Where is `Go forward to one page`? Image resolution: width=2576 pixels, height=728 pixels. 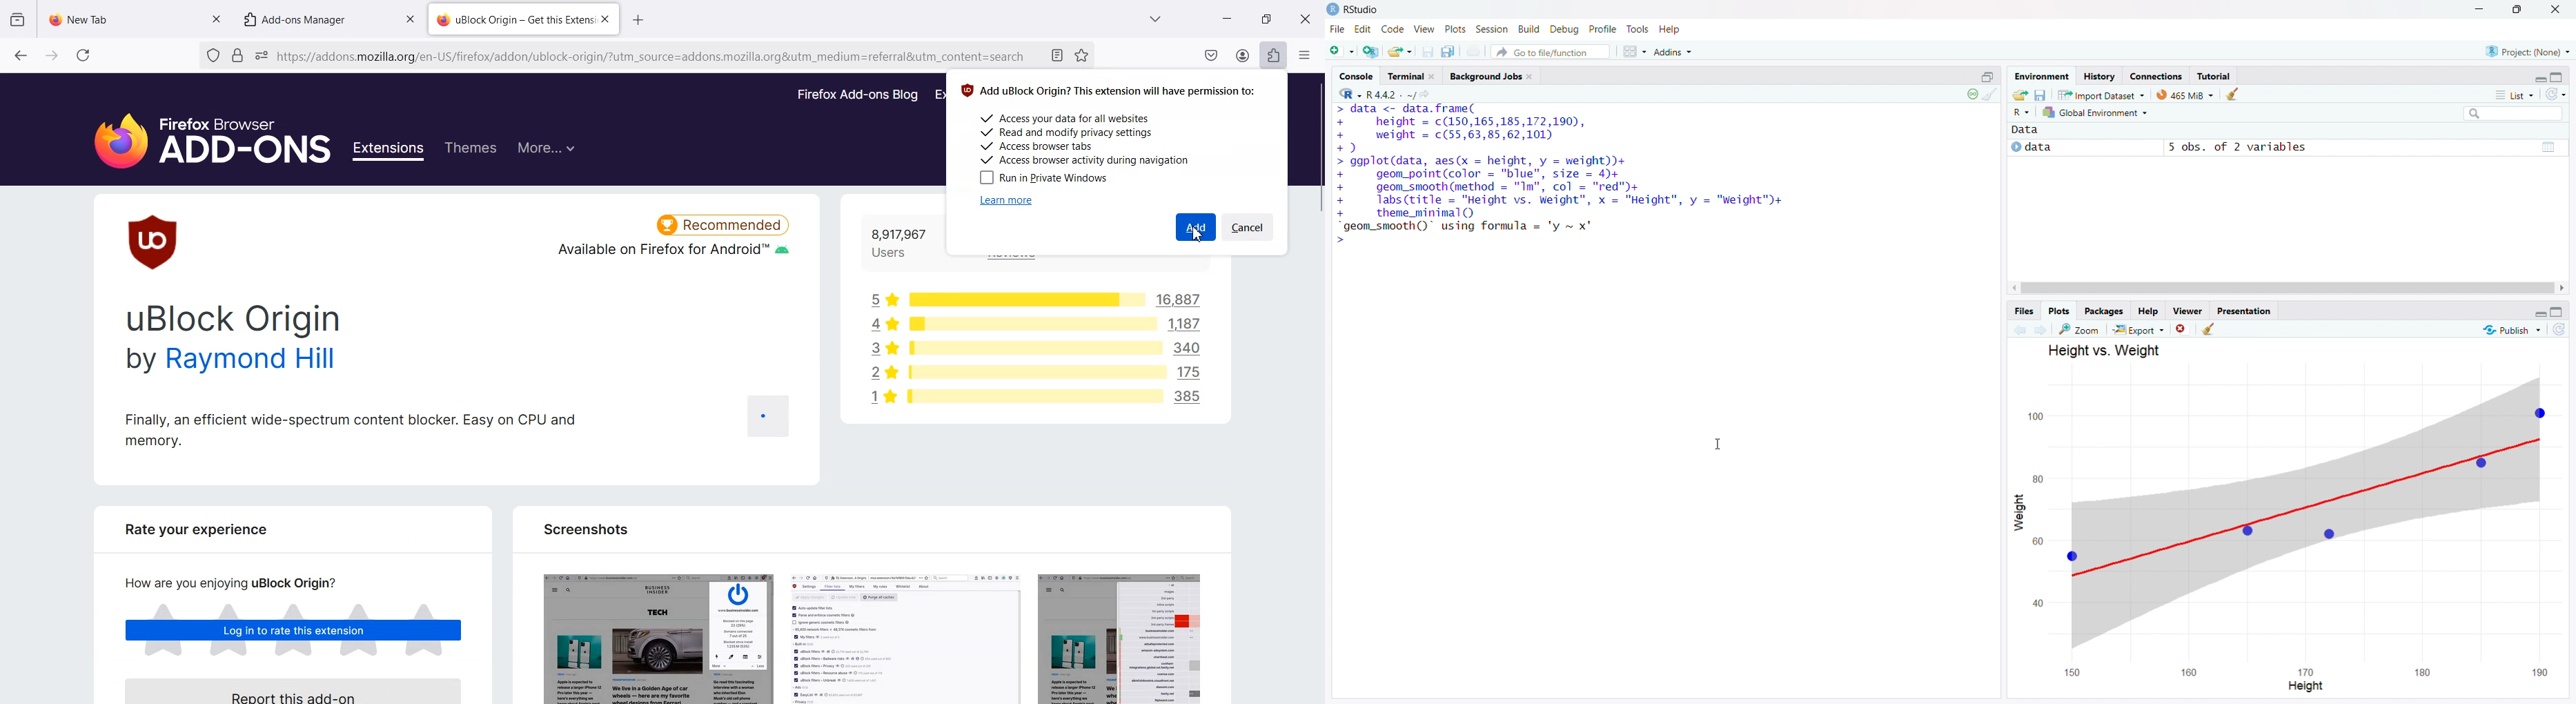
Go forward to one page is located at coordinates (51, 55).